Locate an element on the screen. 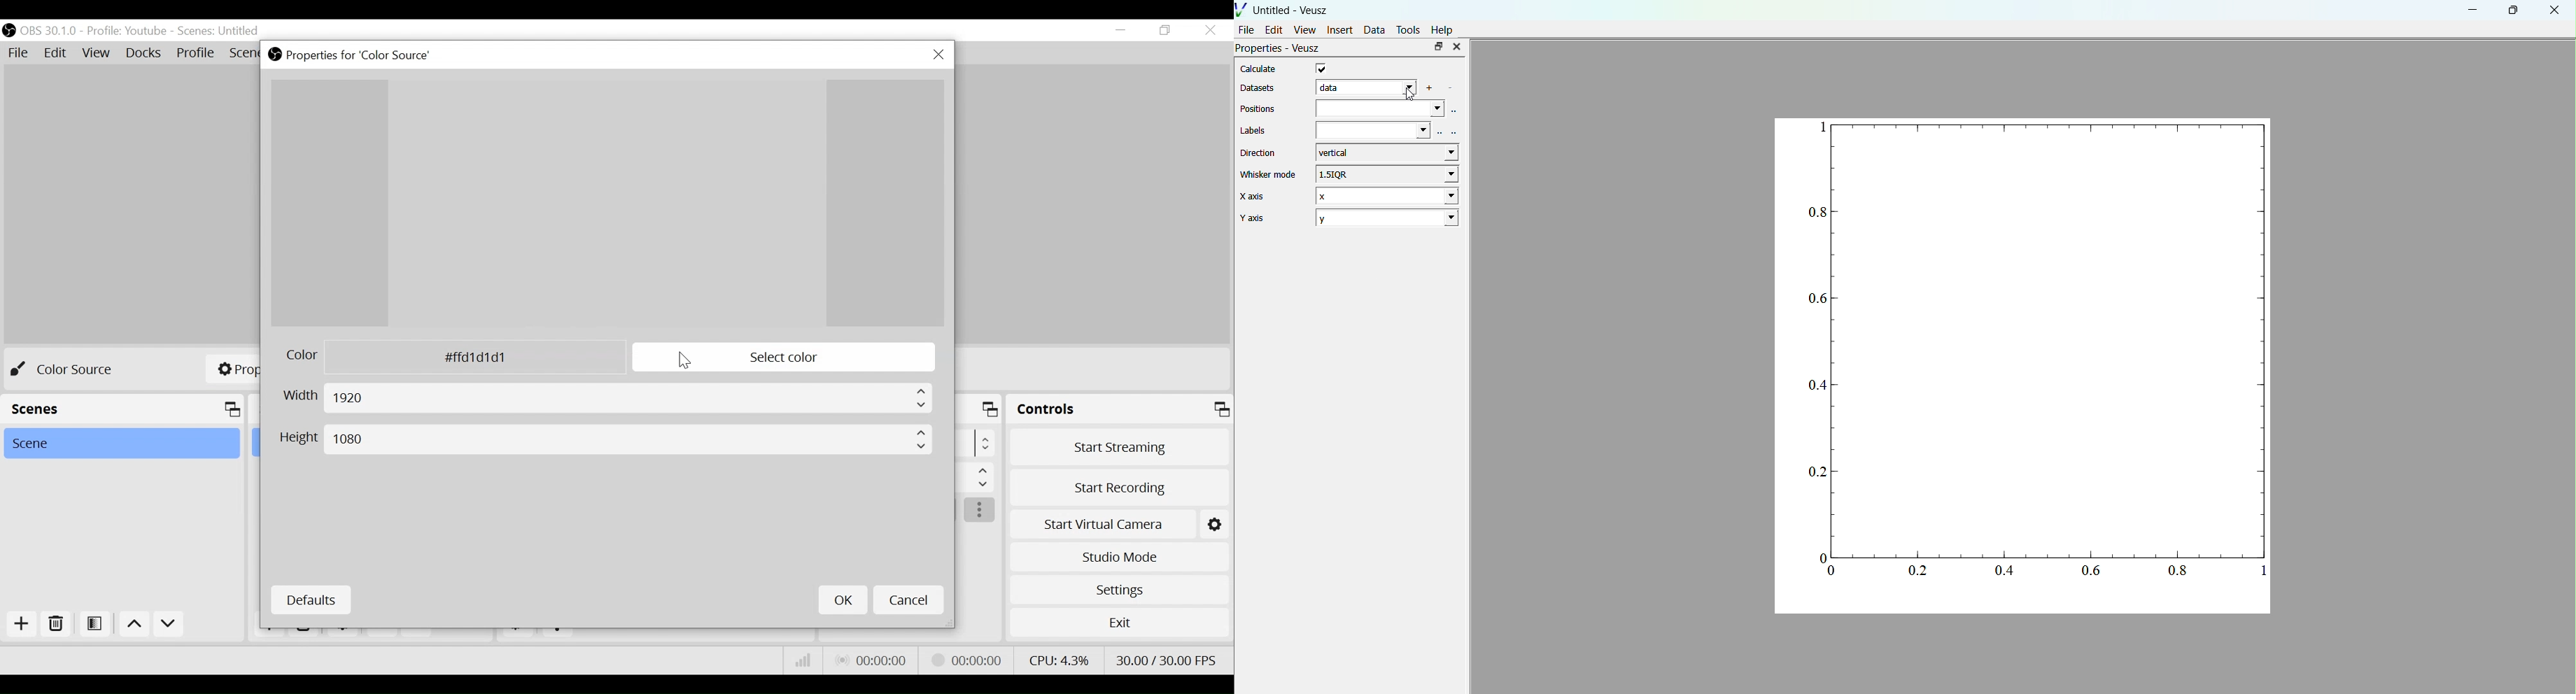 The height and width of the screenshot is (700, 2576). Select Color is located at coordinates (784, 358).